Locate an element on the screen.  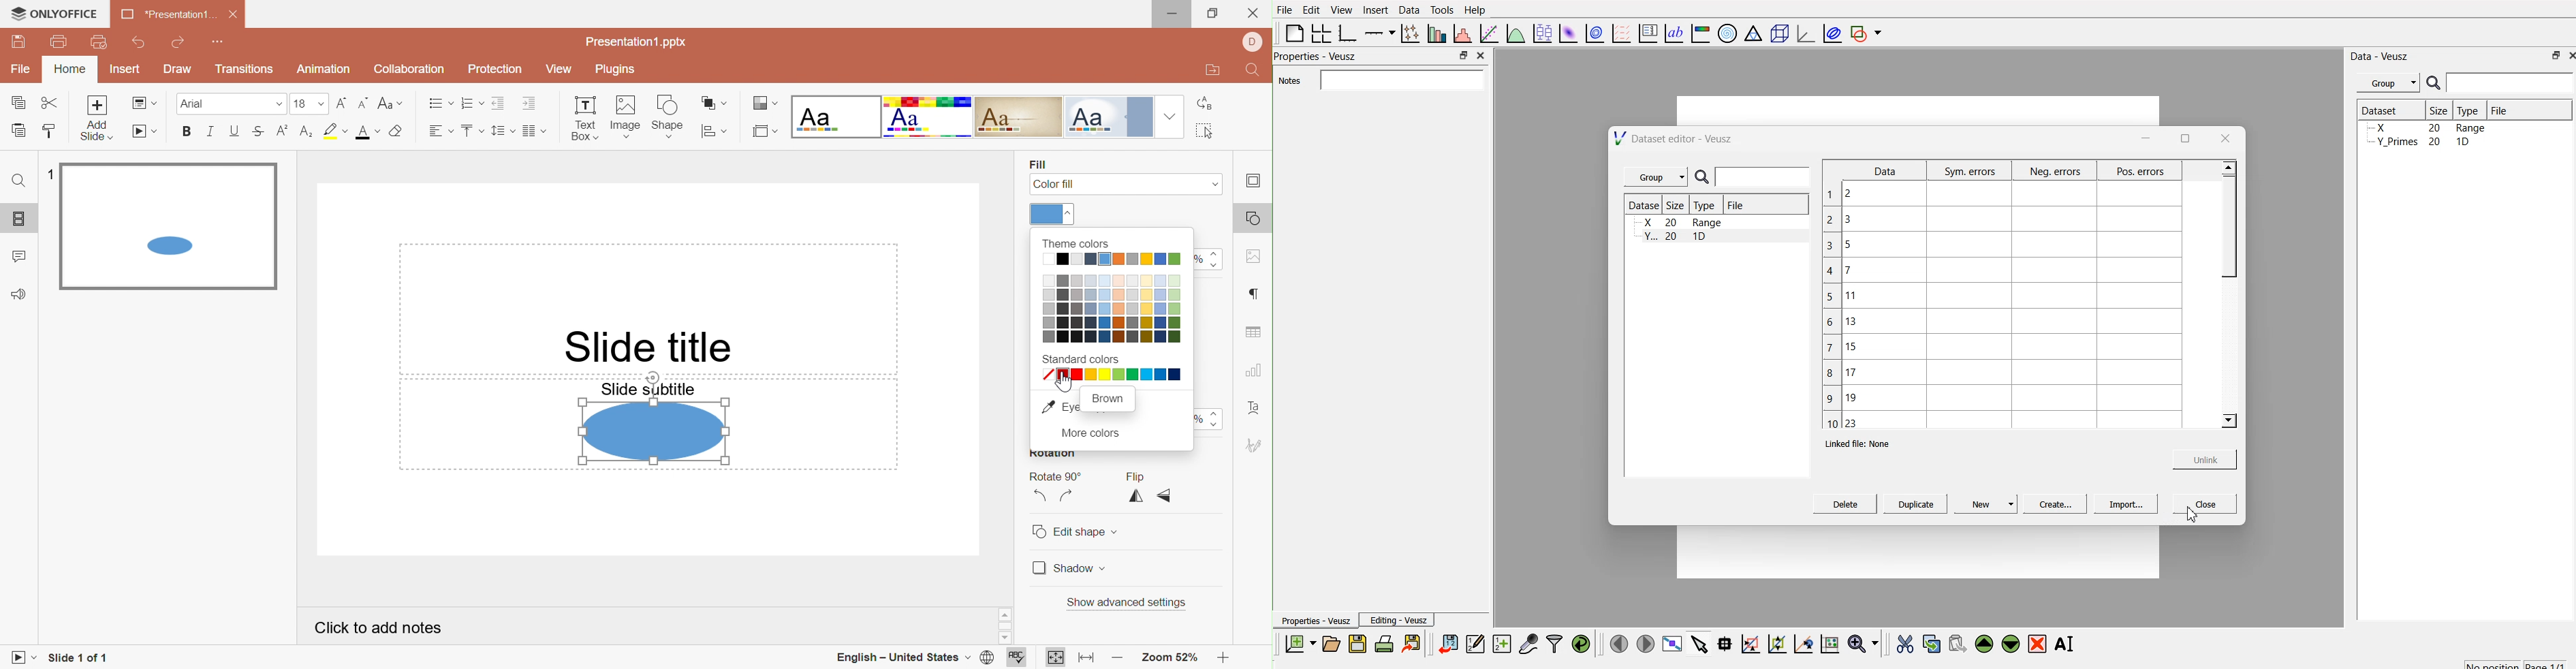
plot dataset is located at coordinates (1569, 33).